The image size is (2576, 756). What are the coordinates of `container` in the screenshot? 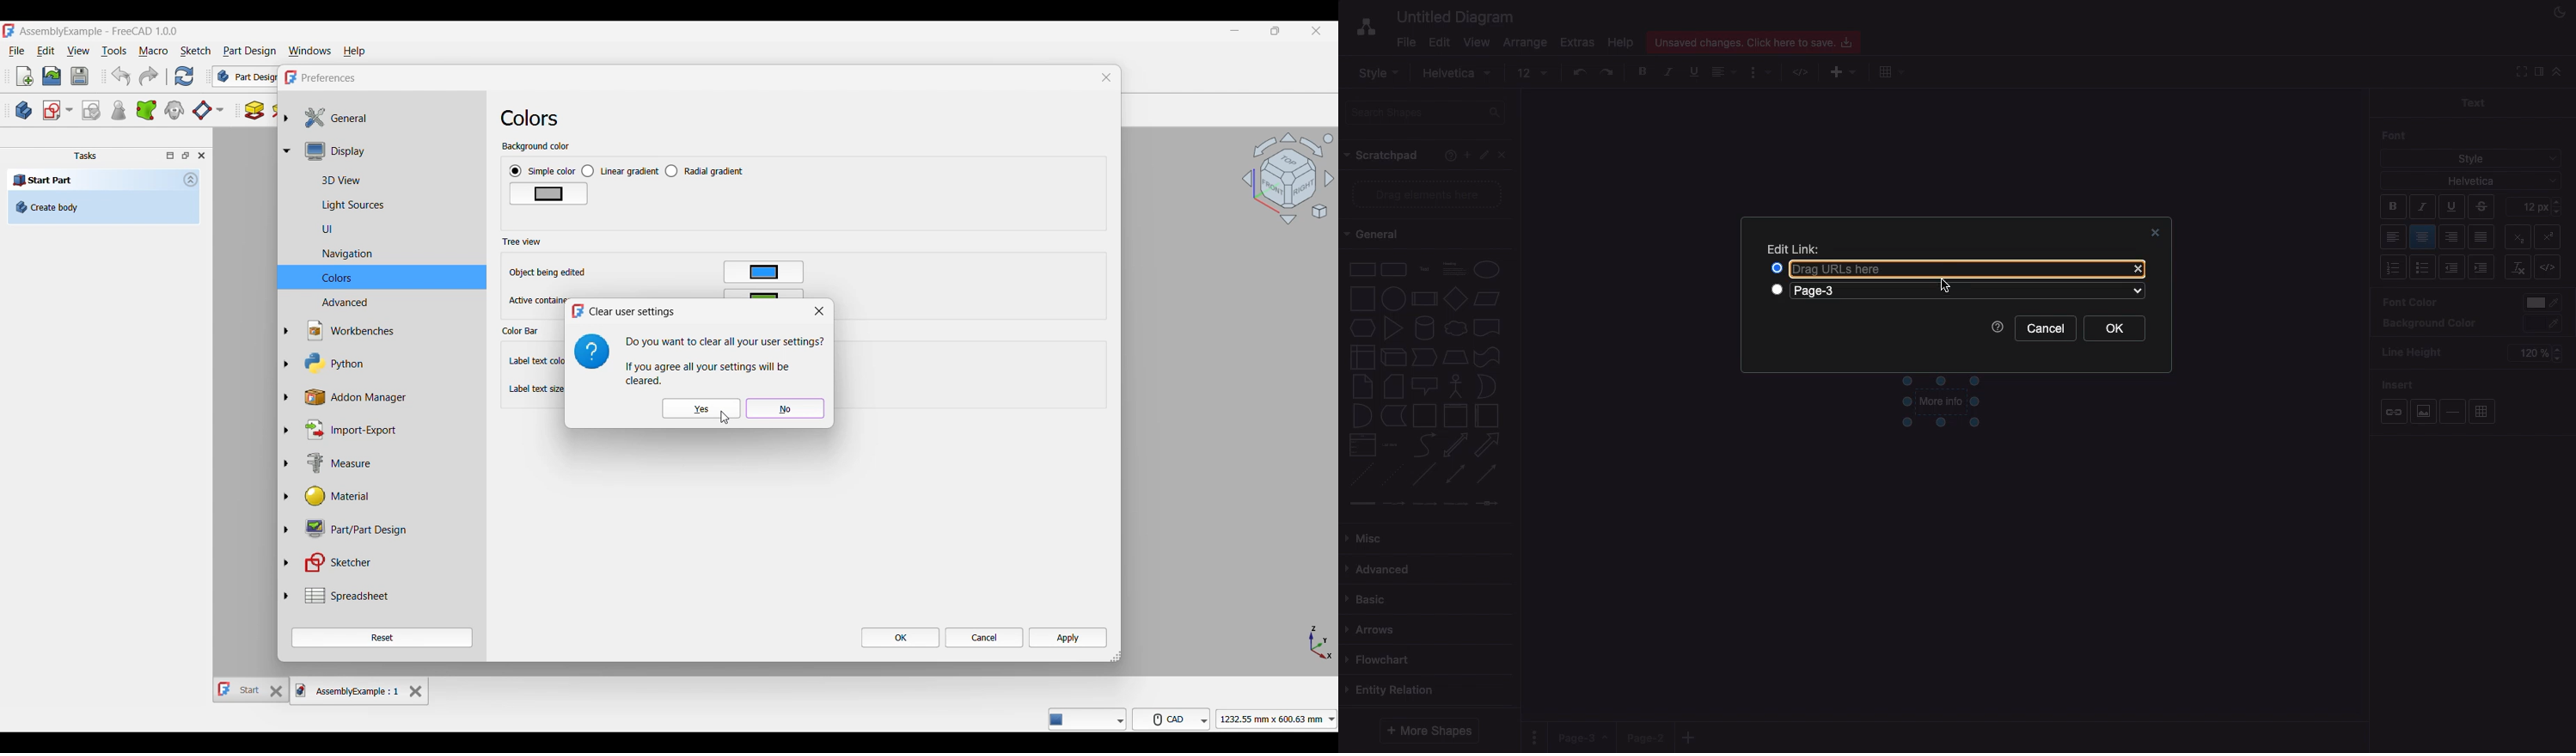 It's located at (1424, 416).